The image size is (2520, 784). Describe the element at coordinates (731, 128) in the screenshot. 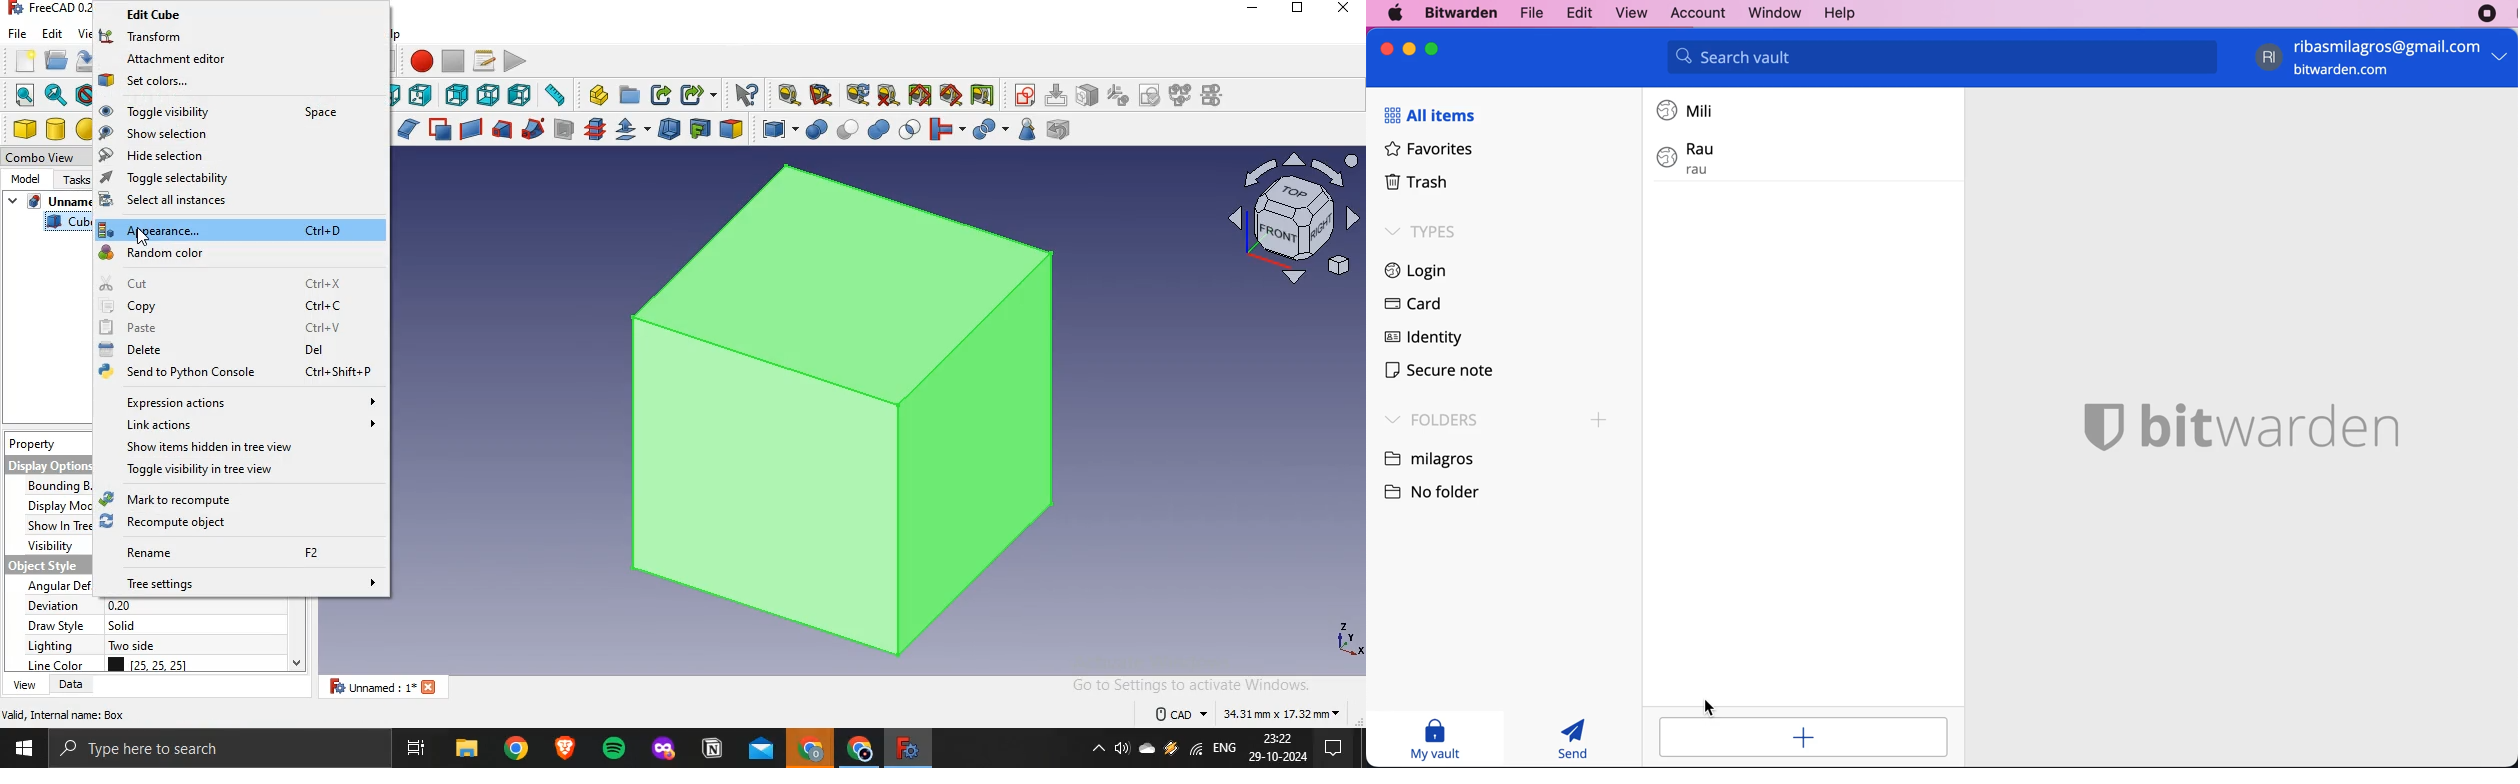

I see `color per face` at that location.